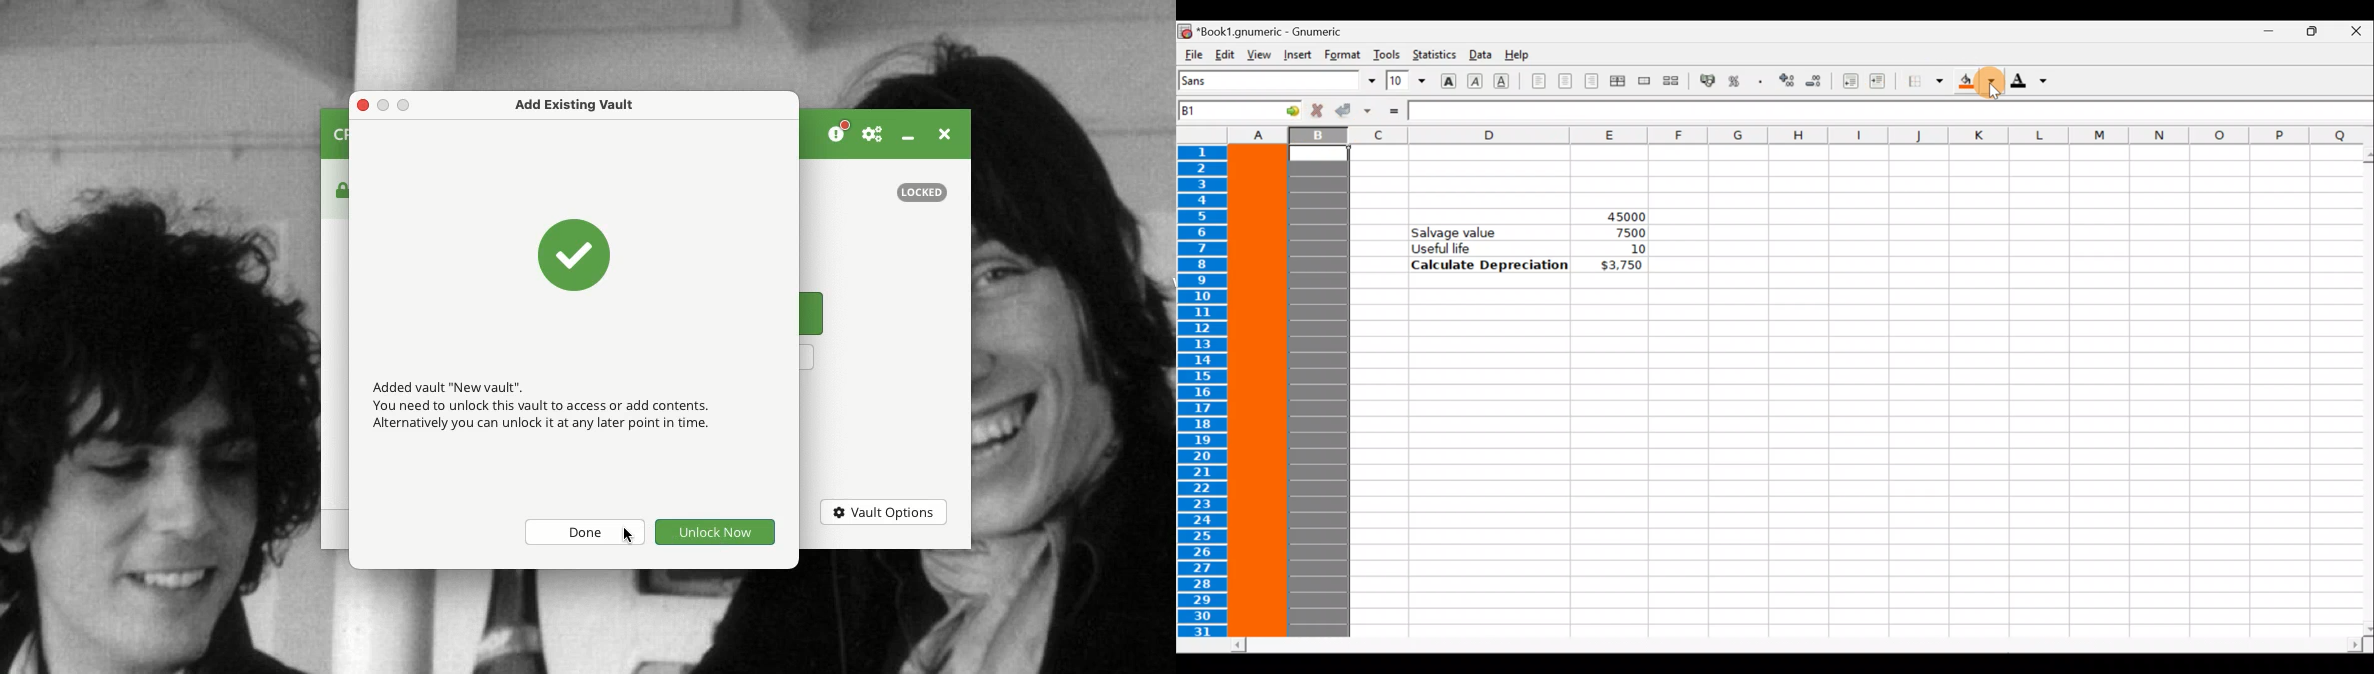  Describe the element at coordinates (1275, 81) in the screenshot. I see `Font name - Sans` at that location.